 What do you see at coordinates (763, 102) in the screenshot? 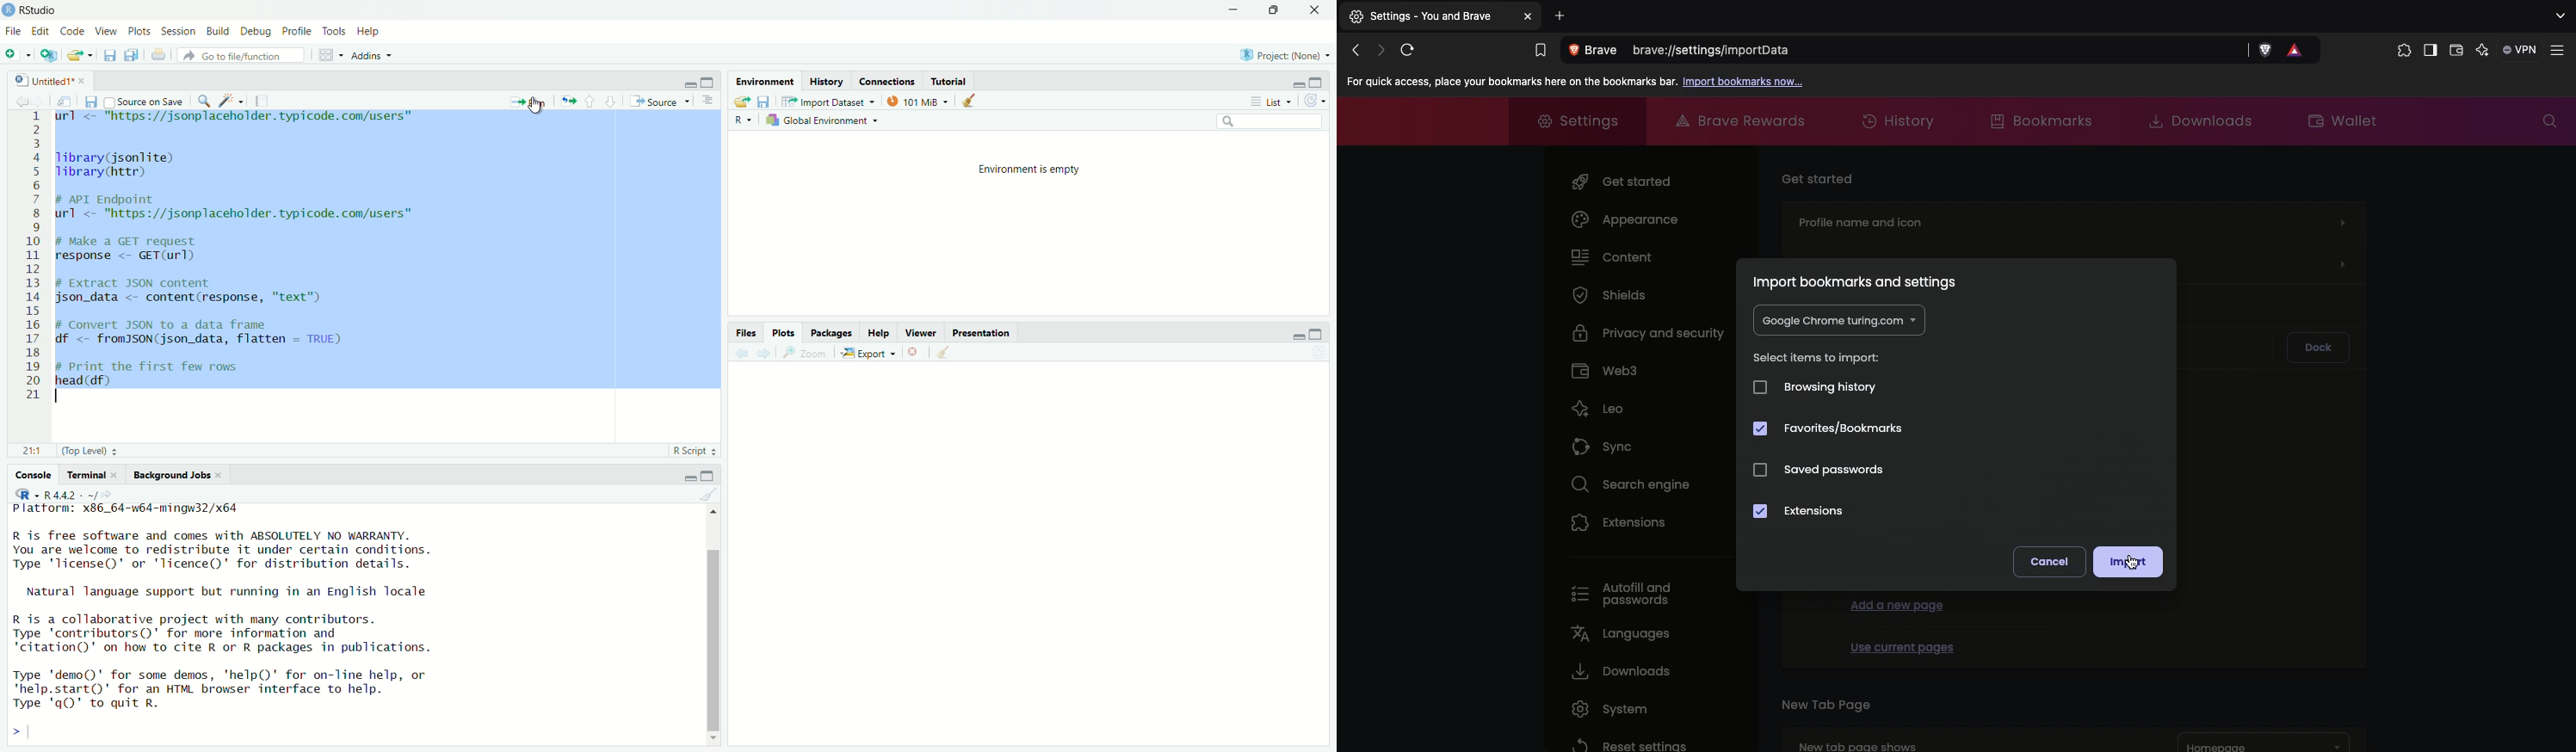
I see `Save` at bounding box center [763, 102].